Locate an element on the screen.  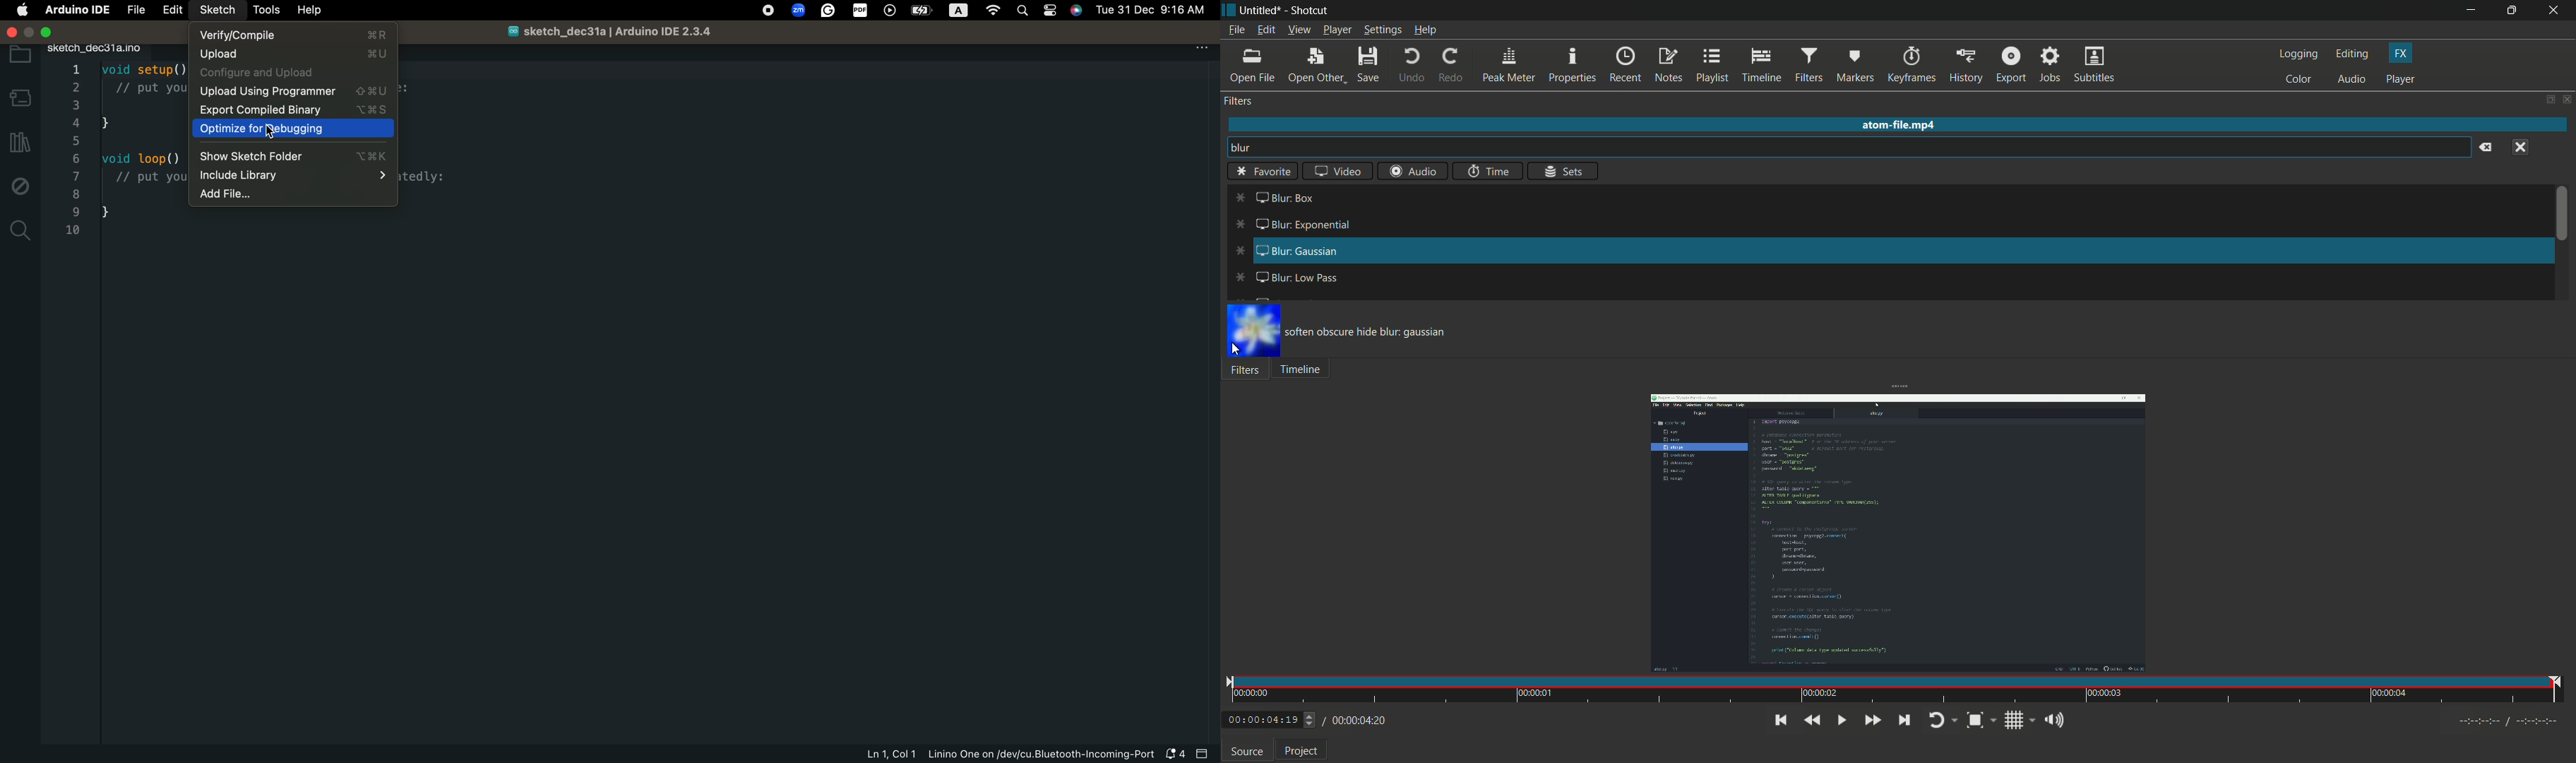
time is located at coordinates (1489, 171).